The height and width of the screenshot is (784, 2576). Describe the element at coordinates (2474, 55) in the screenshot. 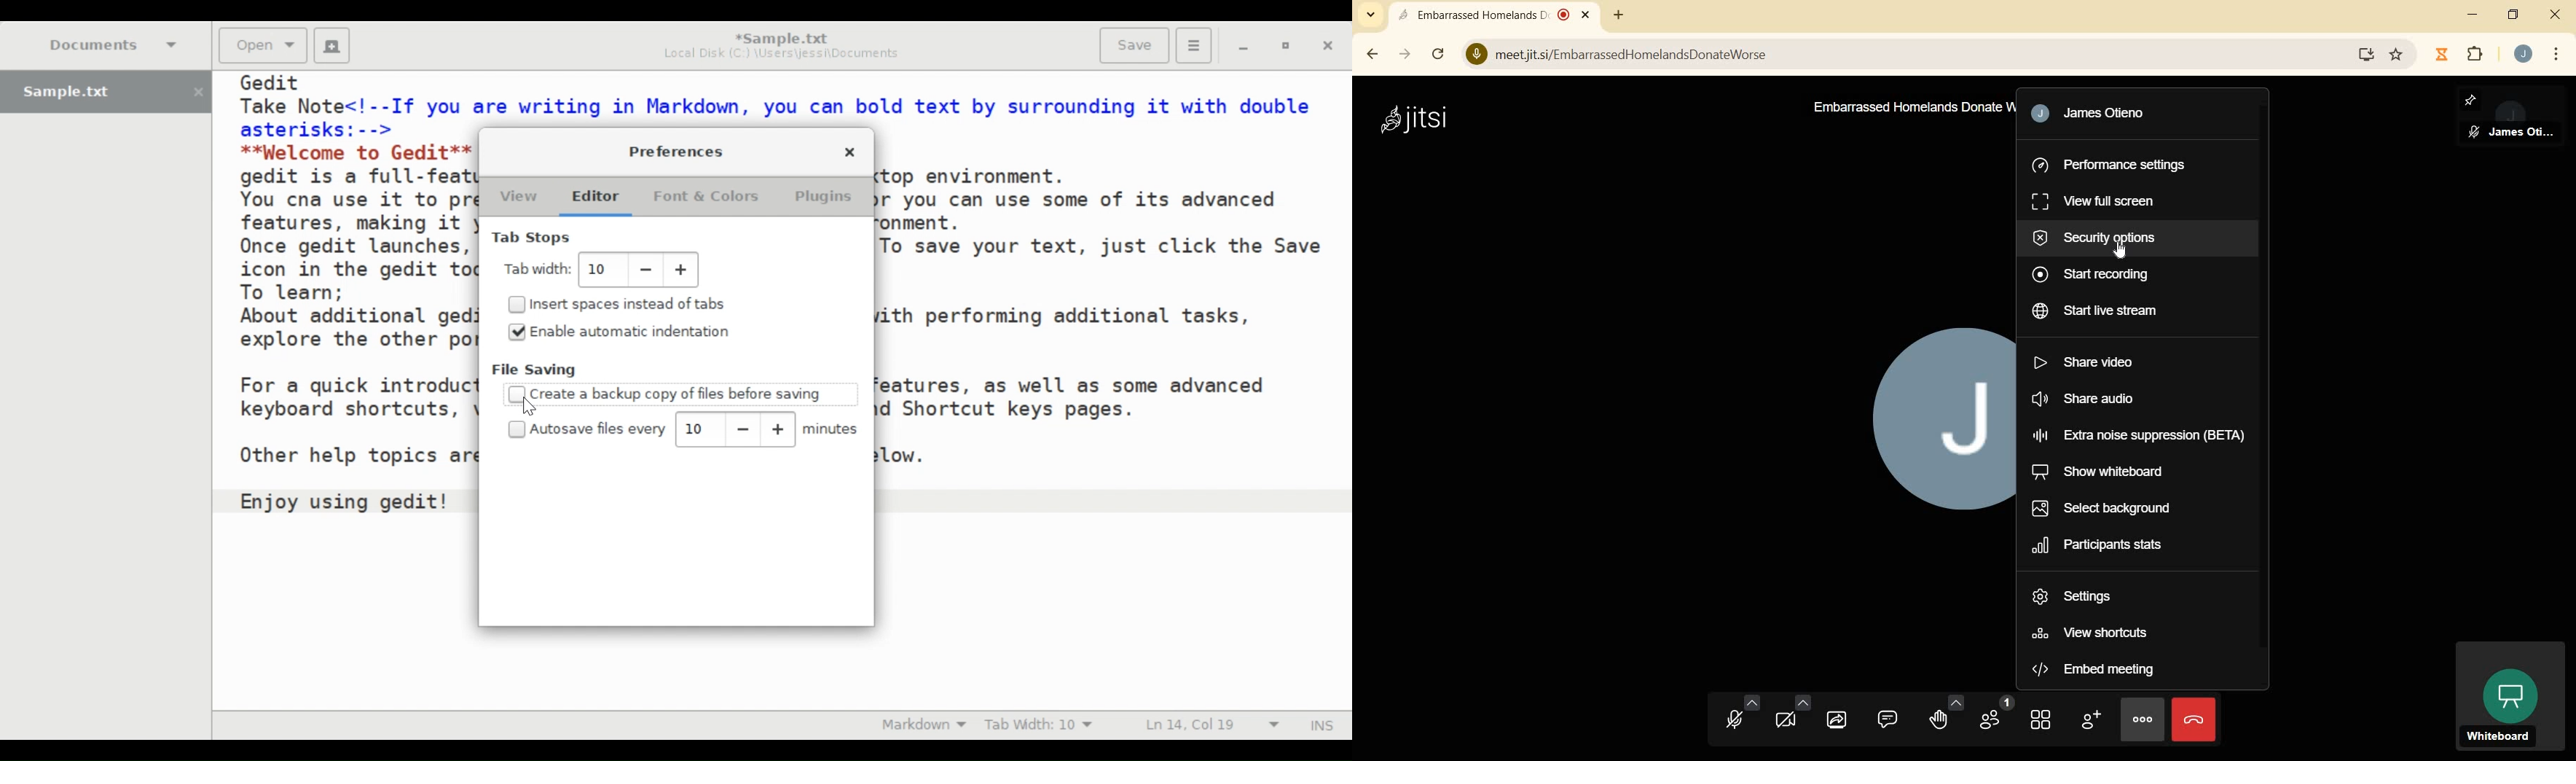

I see `extensions` at that location.